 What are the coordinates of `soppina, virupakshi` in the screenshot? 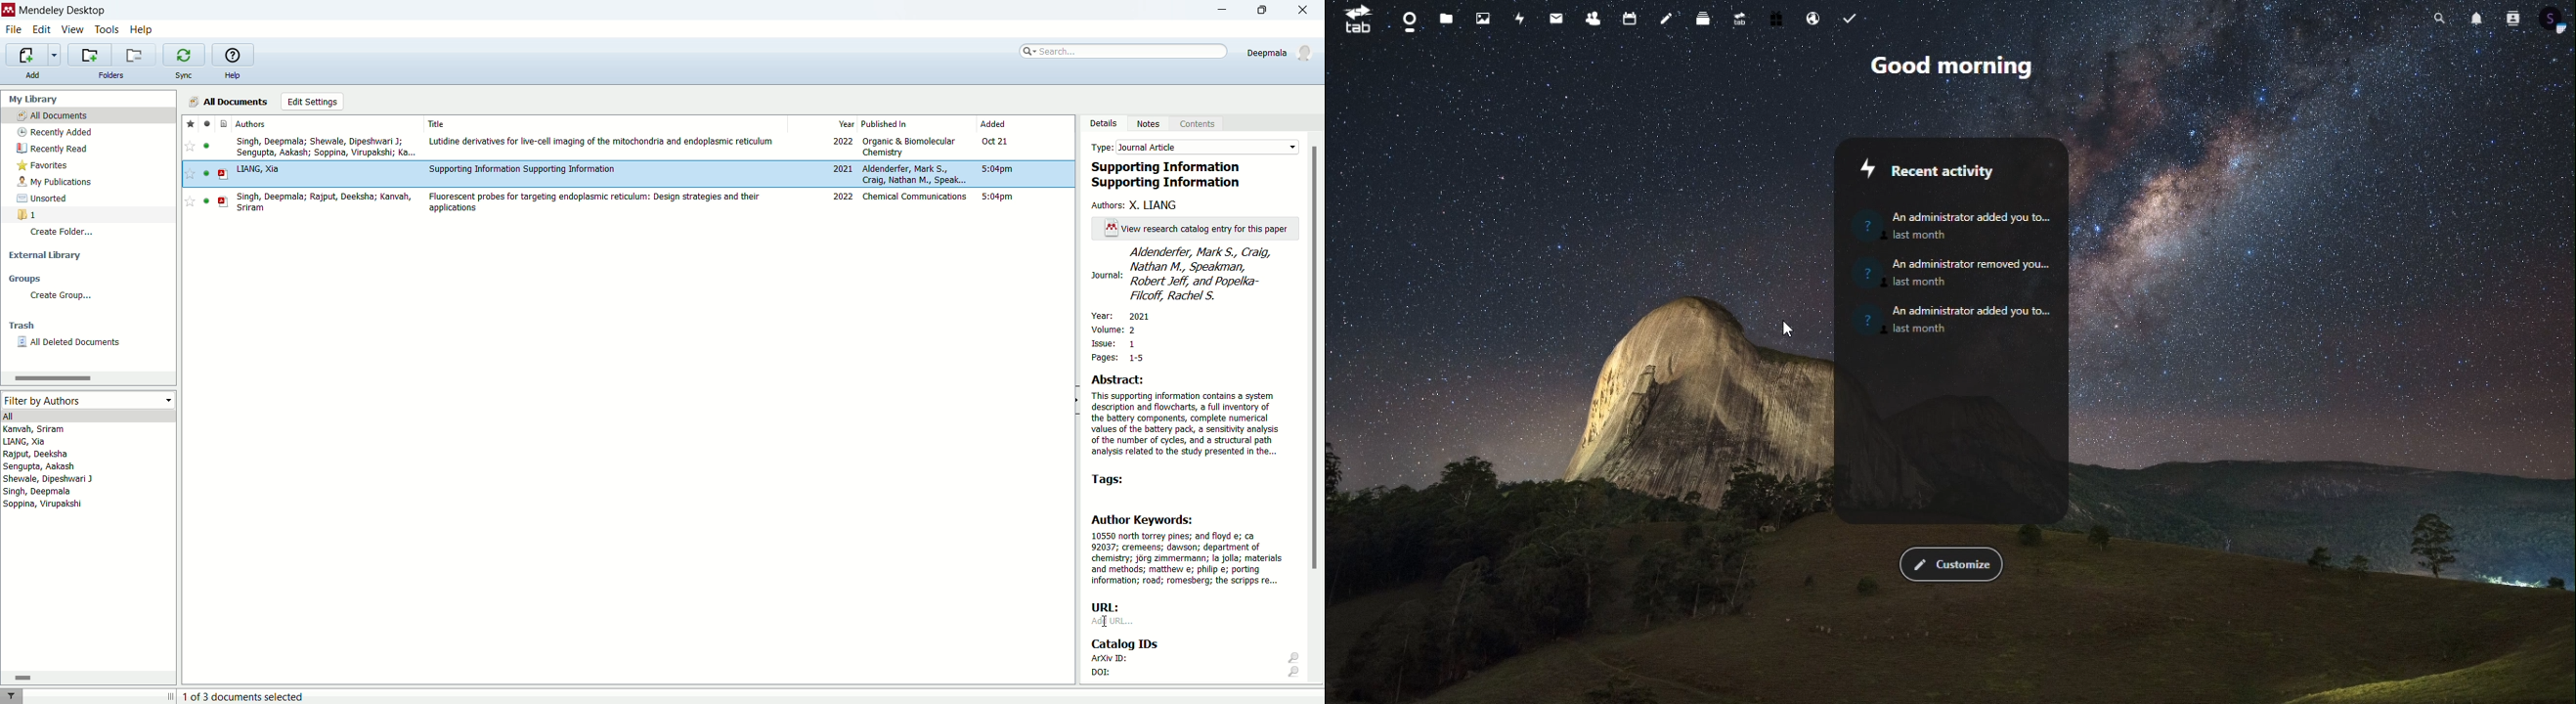 It's located at (43, 503).